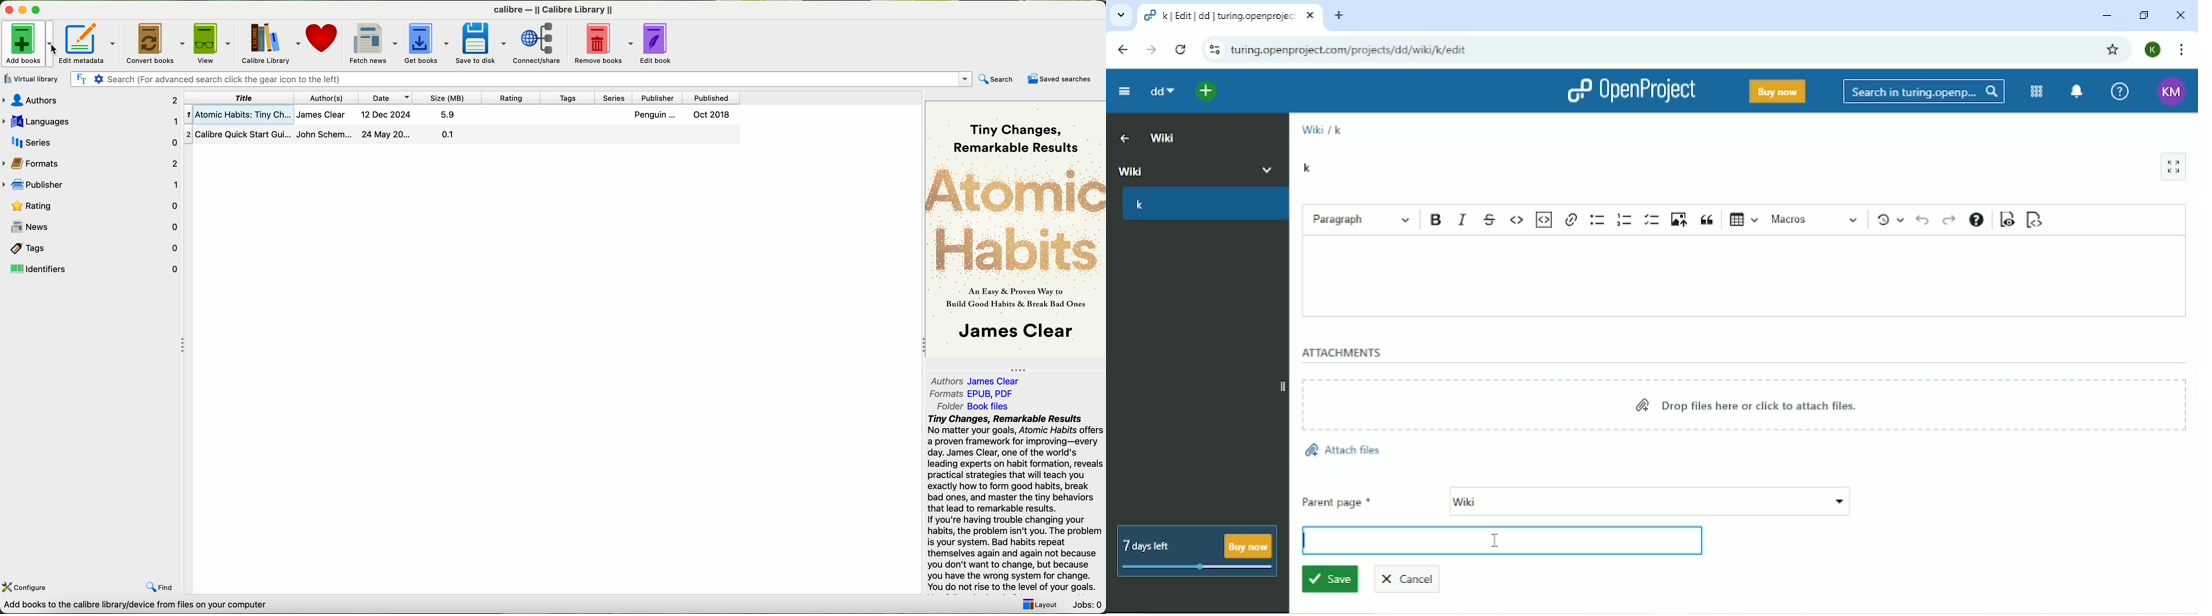 Image resolution: width=2212 pixels, height=616 pixels. I want to click on Activate zen mode, so click(2174, 167).